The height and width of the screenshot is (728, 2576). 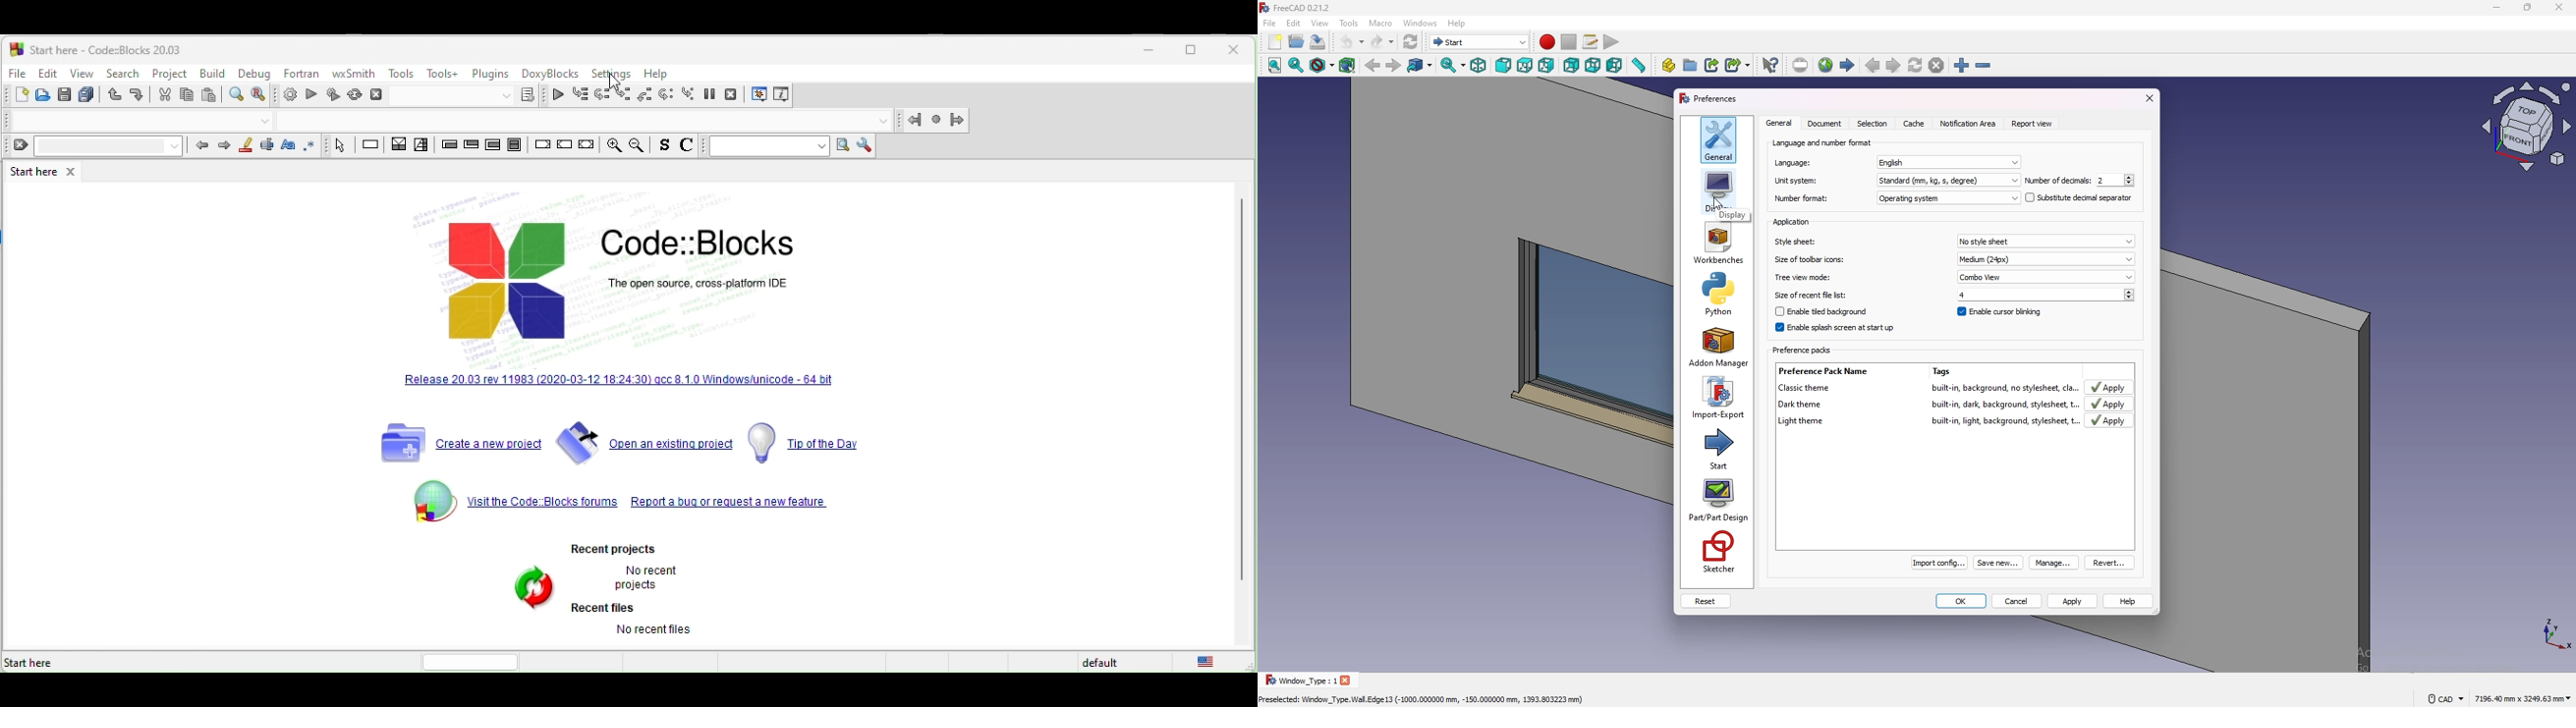 What do you see at coordinates (447, 121) in the screenshot?
I see `Code completion compiler` at bounding box center [447, 121].